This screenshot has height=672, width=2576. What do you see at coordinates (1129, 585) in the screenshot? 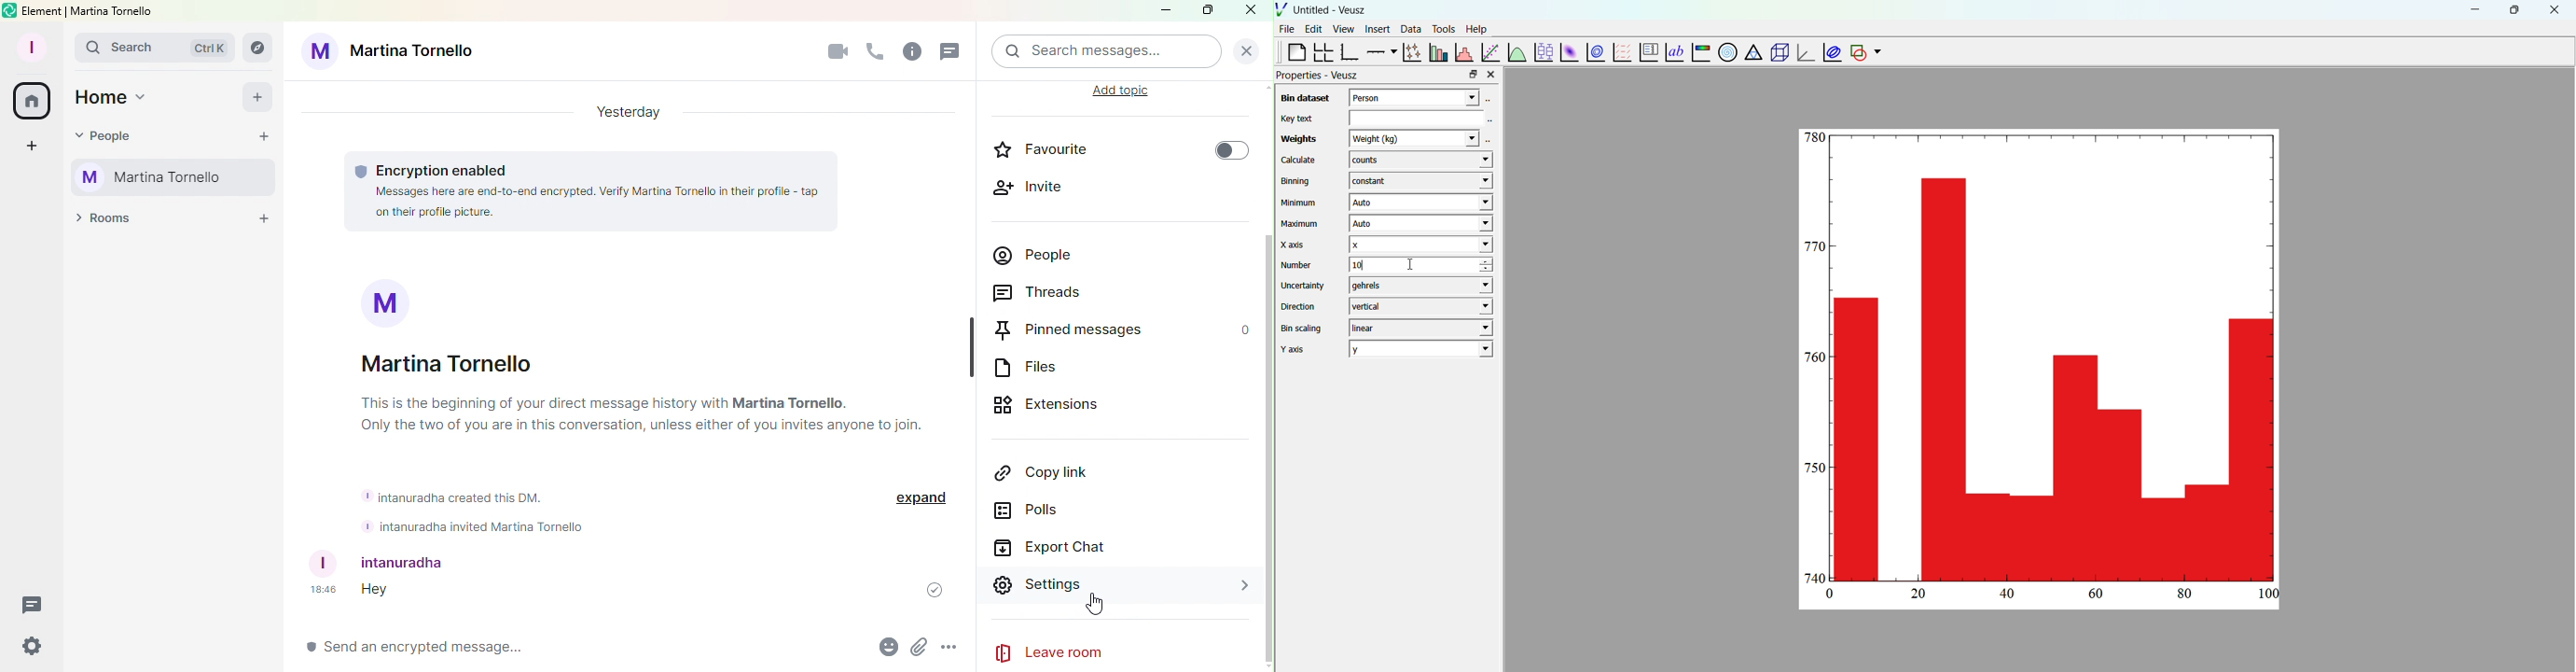
I see `Settings` at bounding box center [1129, 585].